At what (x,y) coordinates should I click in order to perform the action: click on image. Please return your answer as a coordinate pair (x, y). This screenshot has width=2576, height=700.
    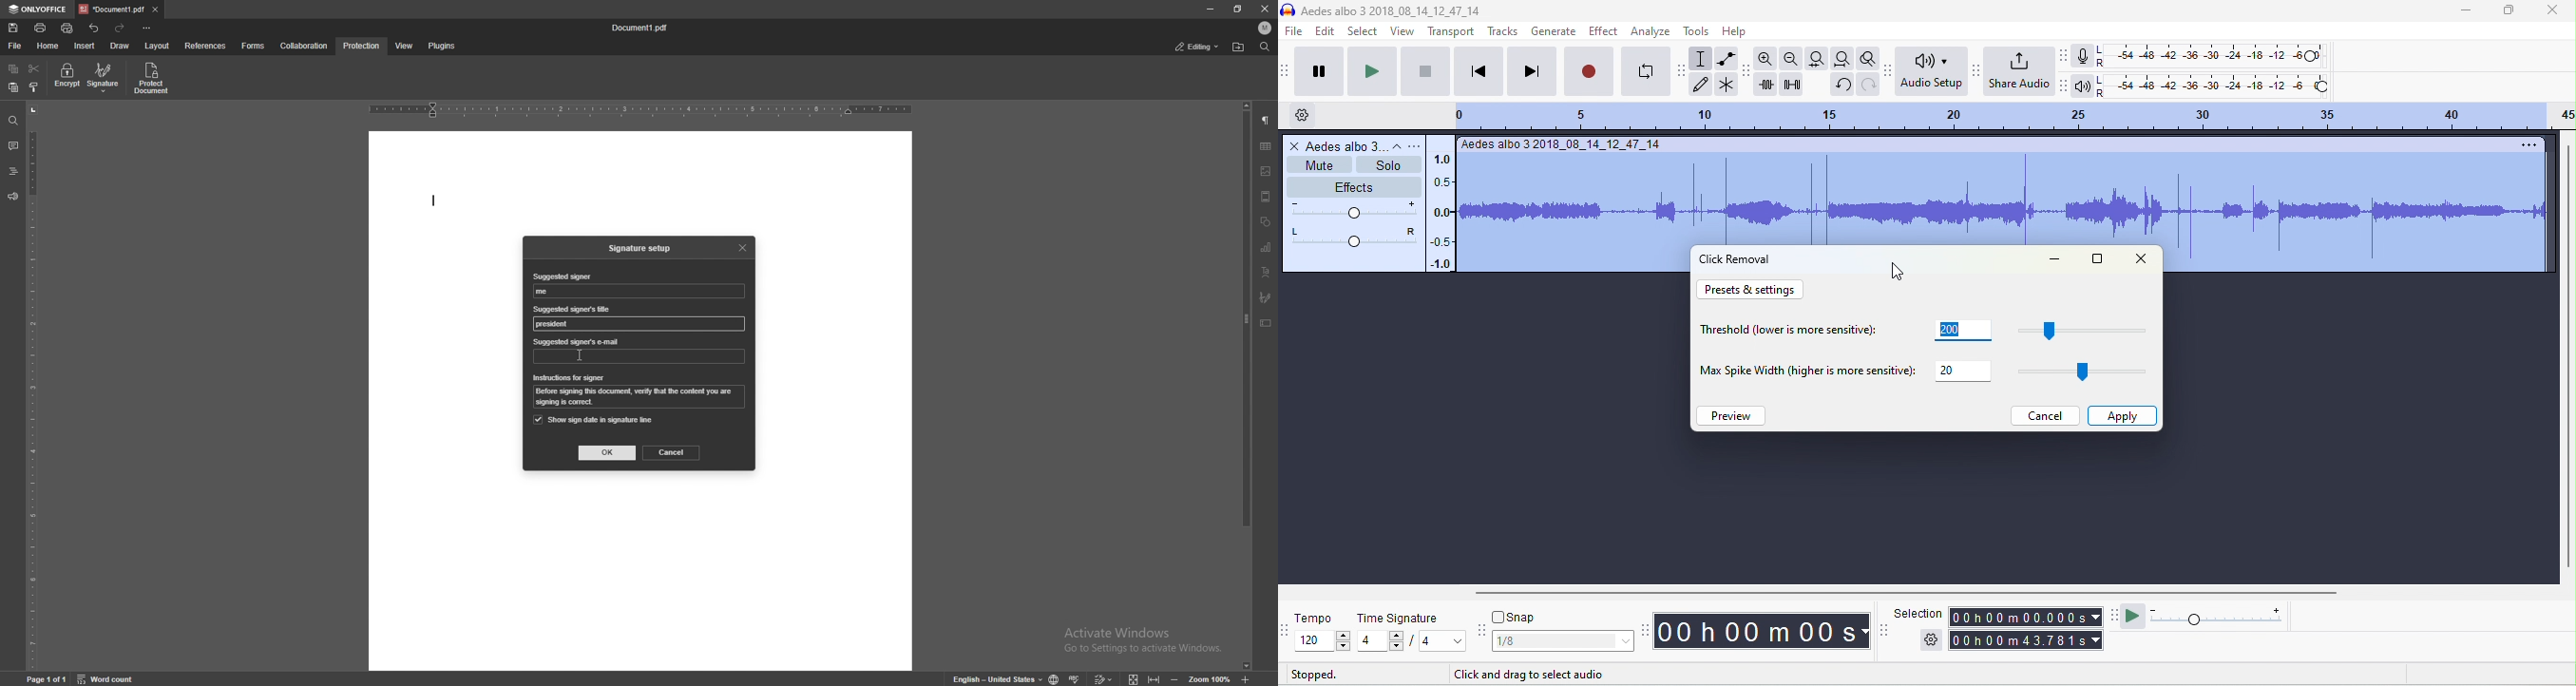
    Looking at the image, I should click on (1267, 171).